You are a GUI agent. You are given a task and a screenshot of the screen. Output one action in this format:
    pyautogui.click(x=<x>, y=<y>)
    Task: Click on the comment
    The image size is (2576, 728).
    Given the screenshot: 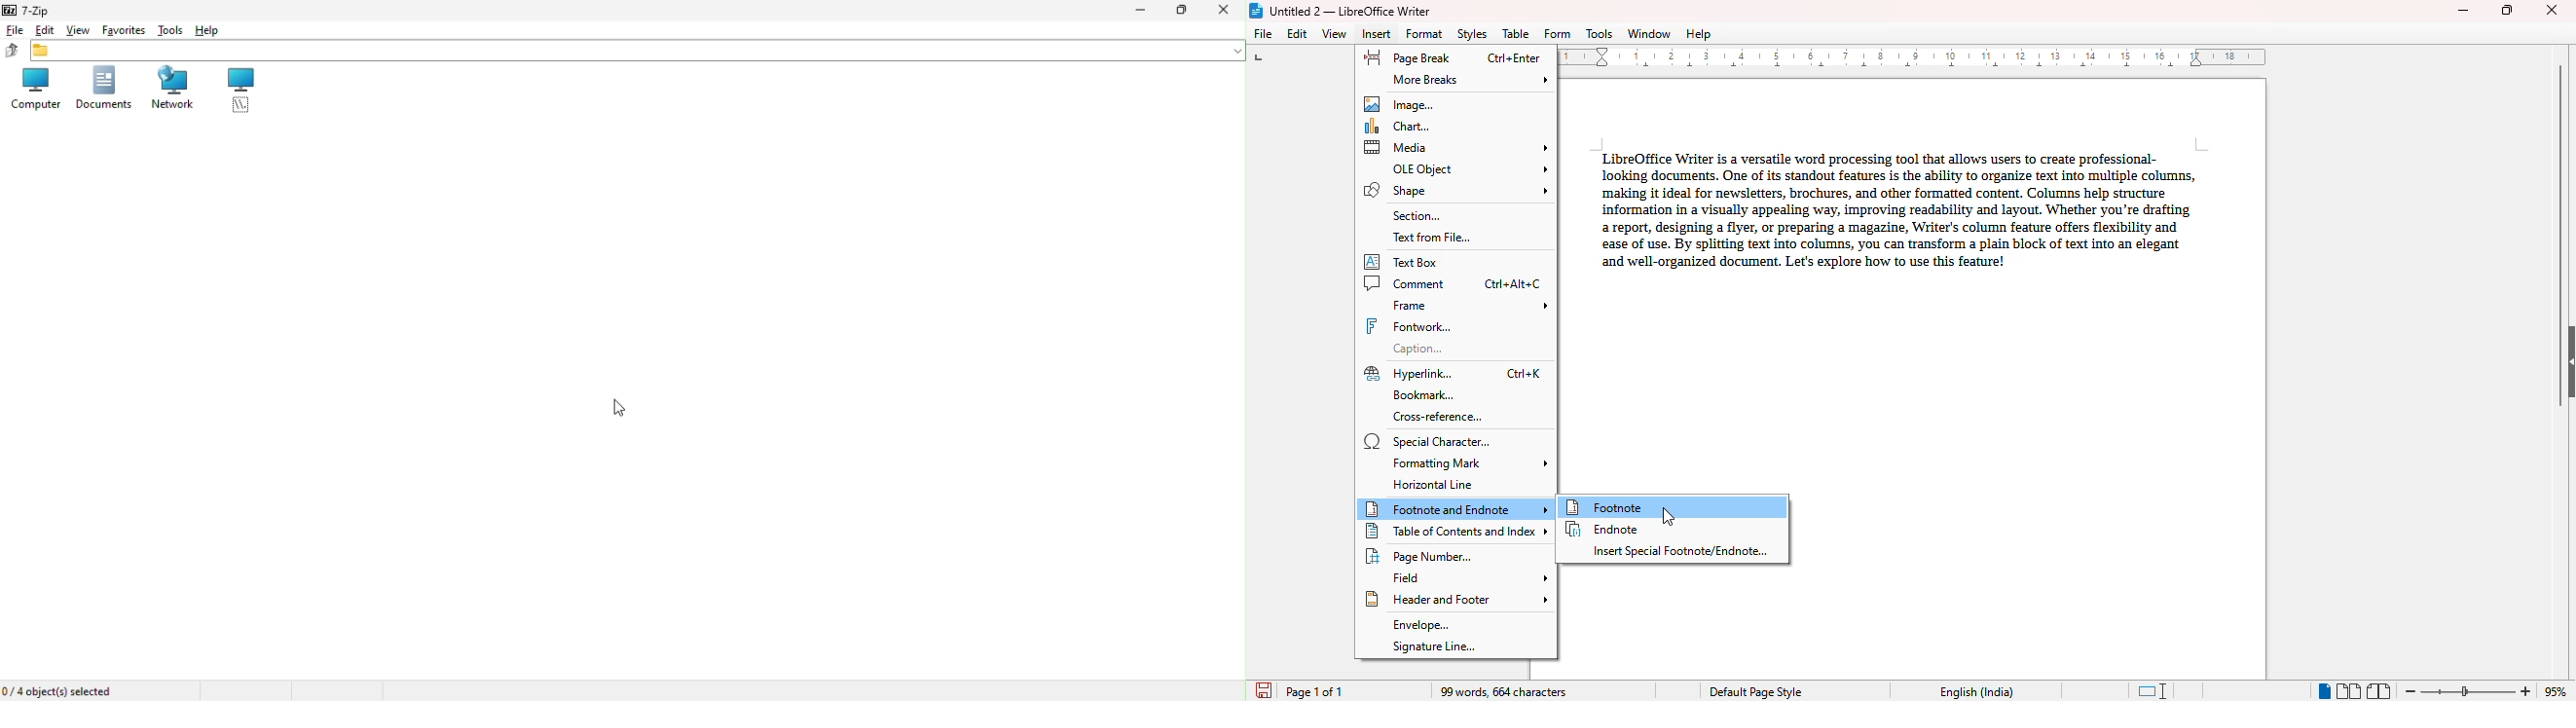 What is the action you would take?
    pyautogui.click(x=1454, y=283)
    